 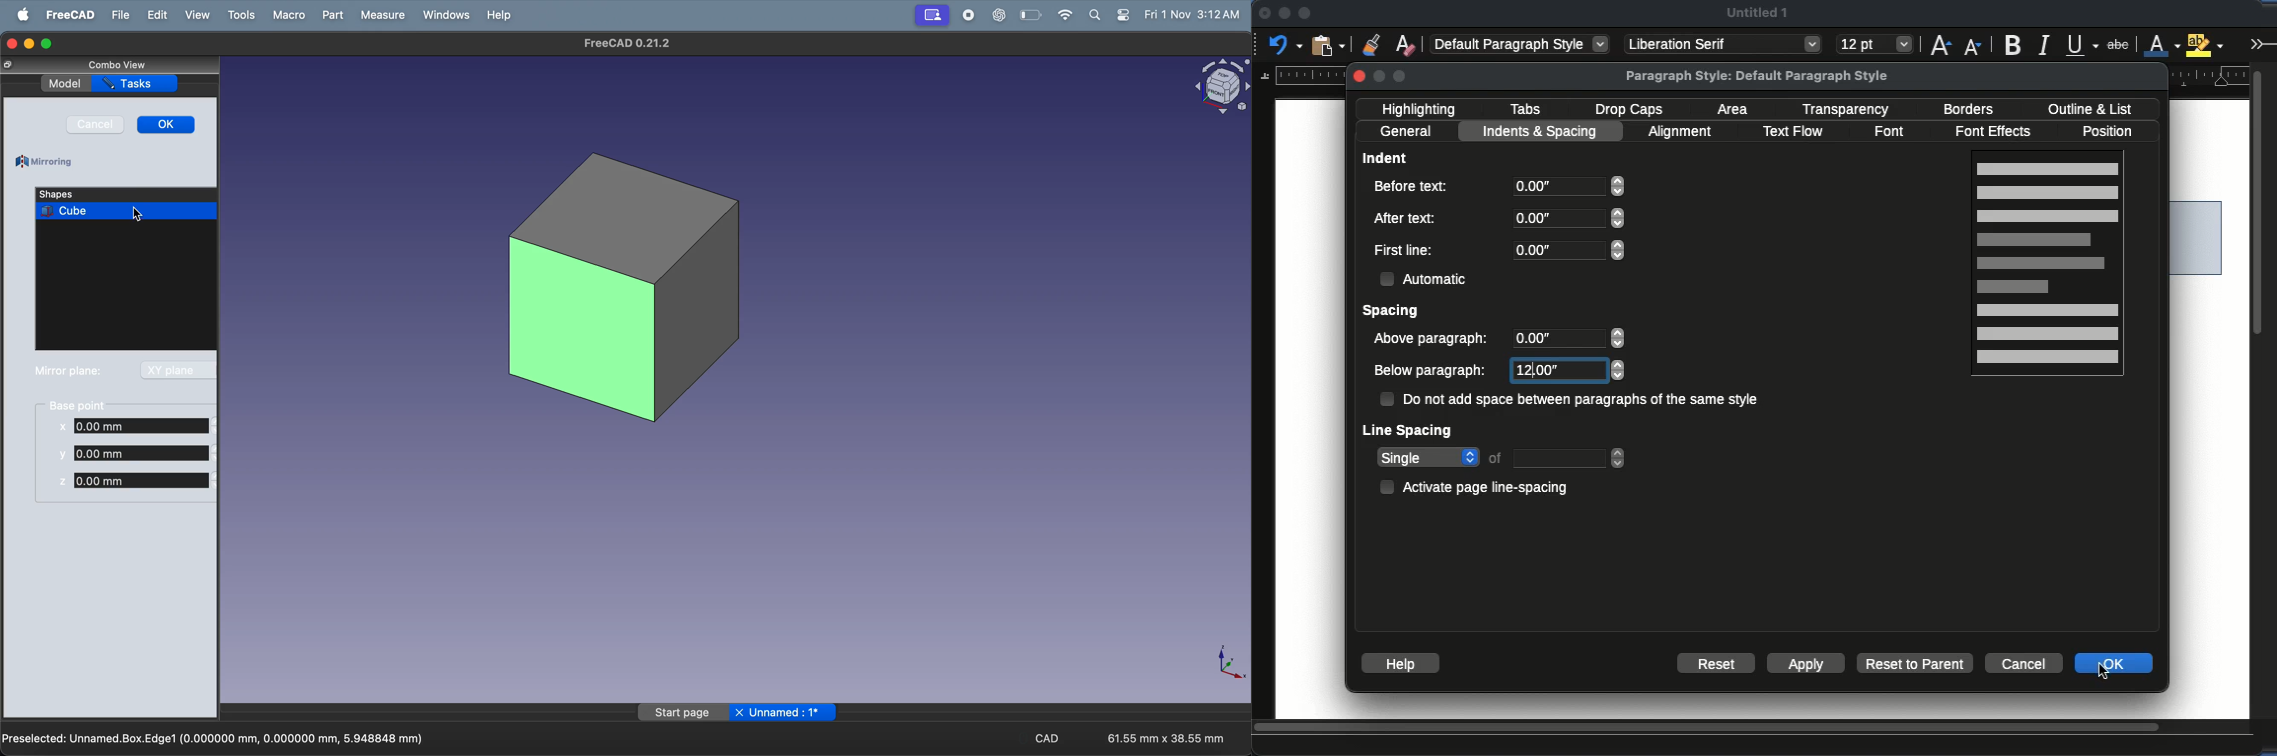 I want to click on resize, so click(x=9, y=64).